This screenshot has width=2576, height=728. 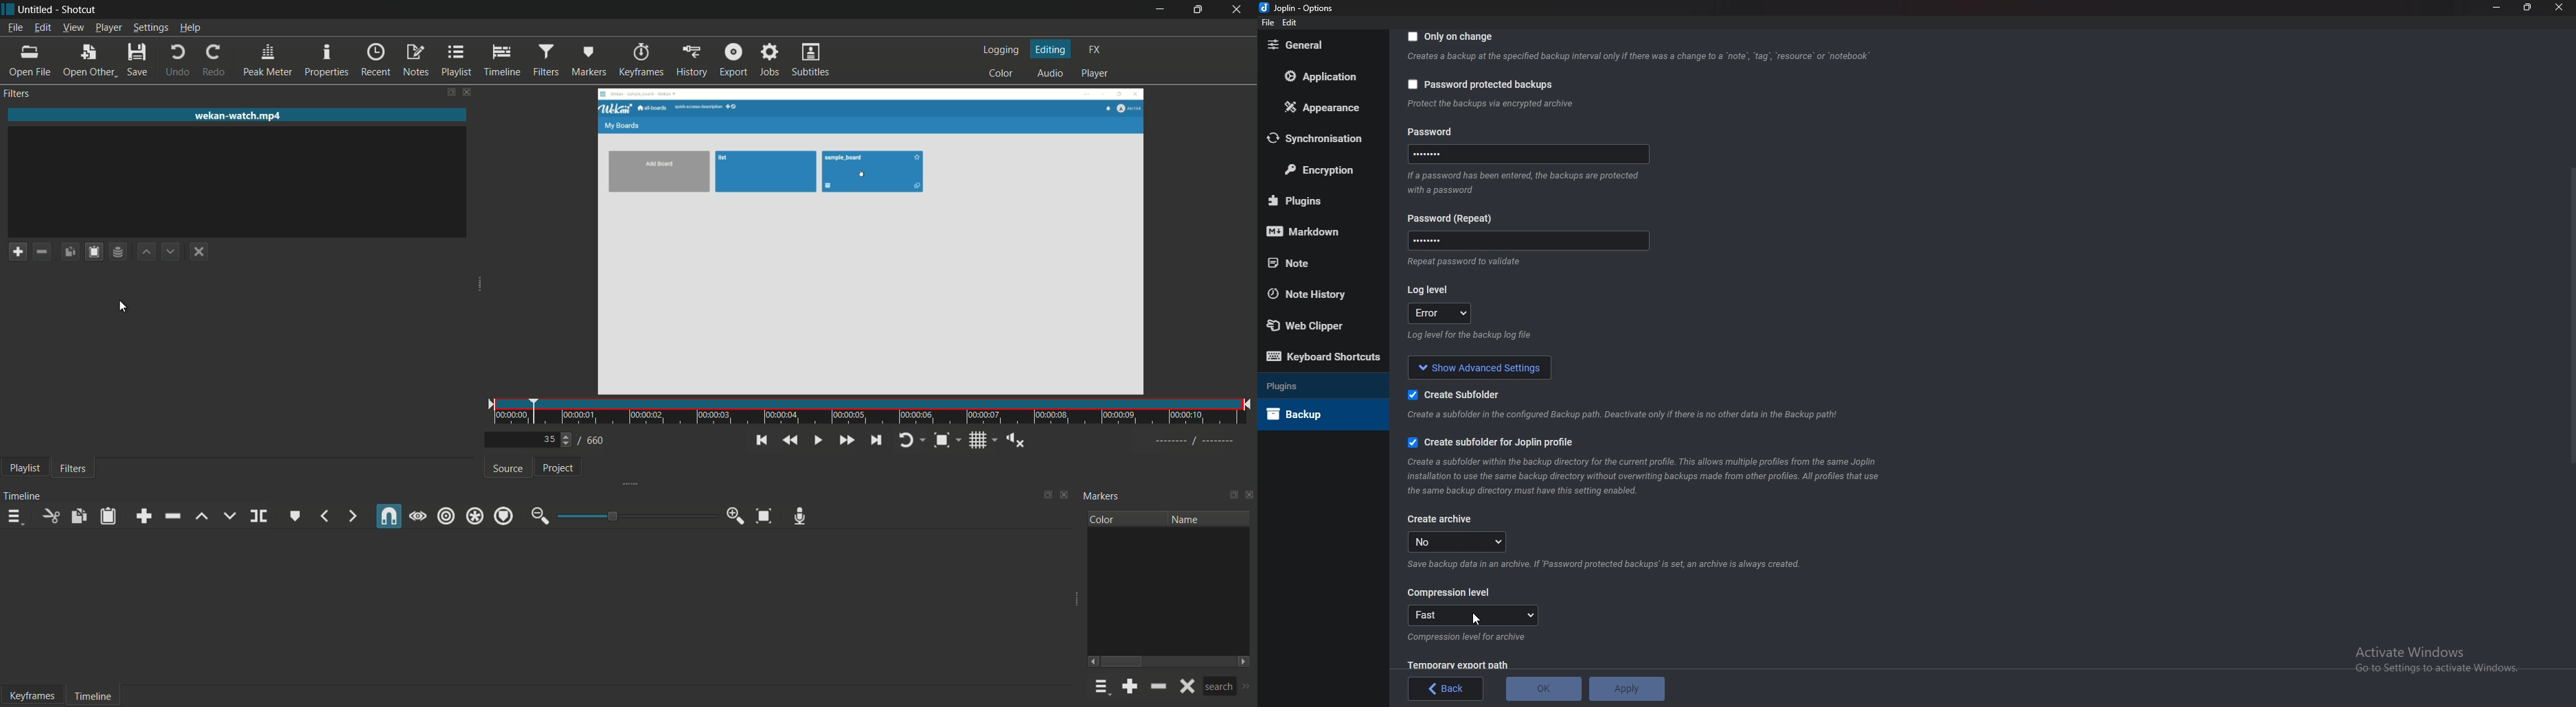 What do you see at coordinates (171, 252) in the screenshot?
I see `move filter down` at bounding box center [171, 252].